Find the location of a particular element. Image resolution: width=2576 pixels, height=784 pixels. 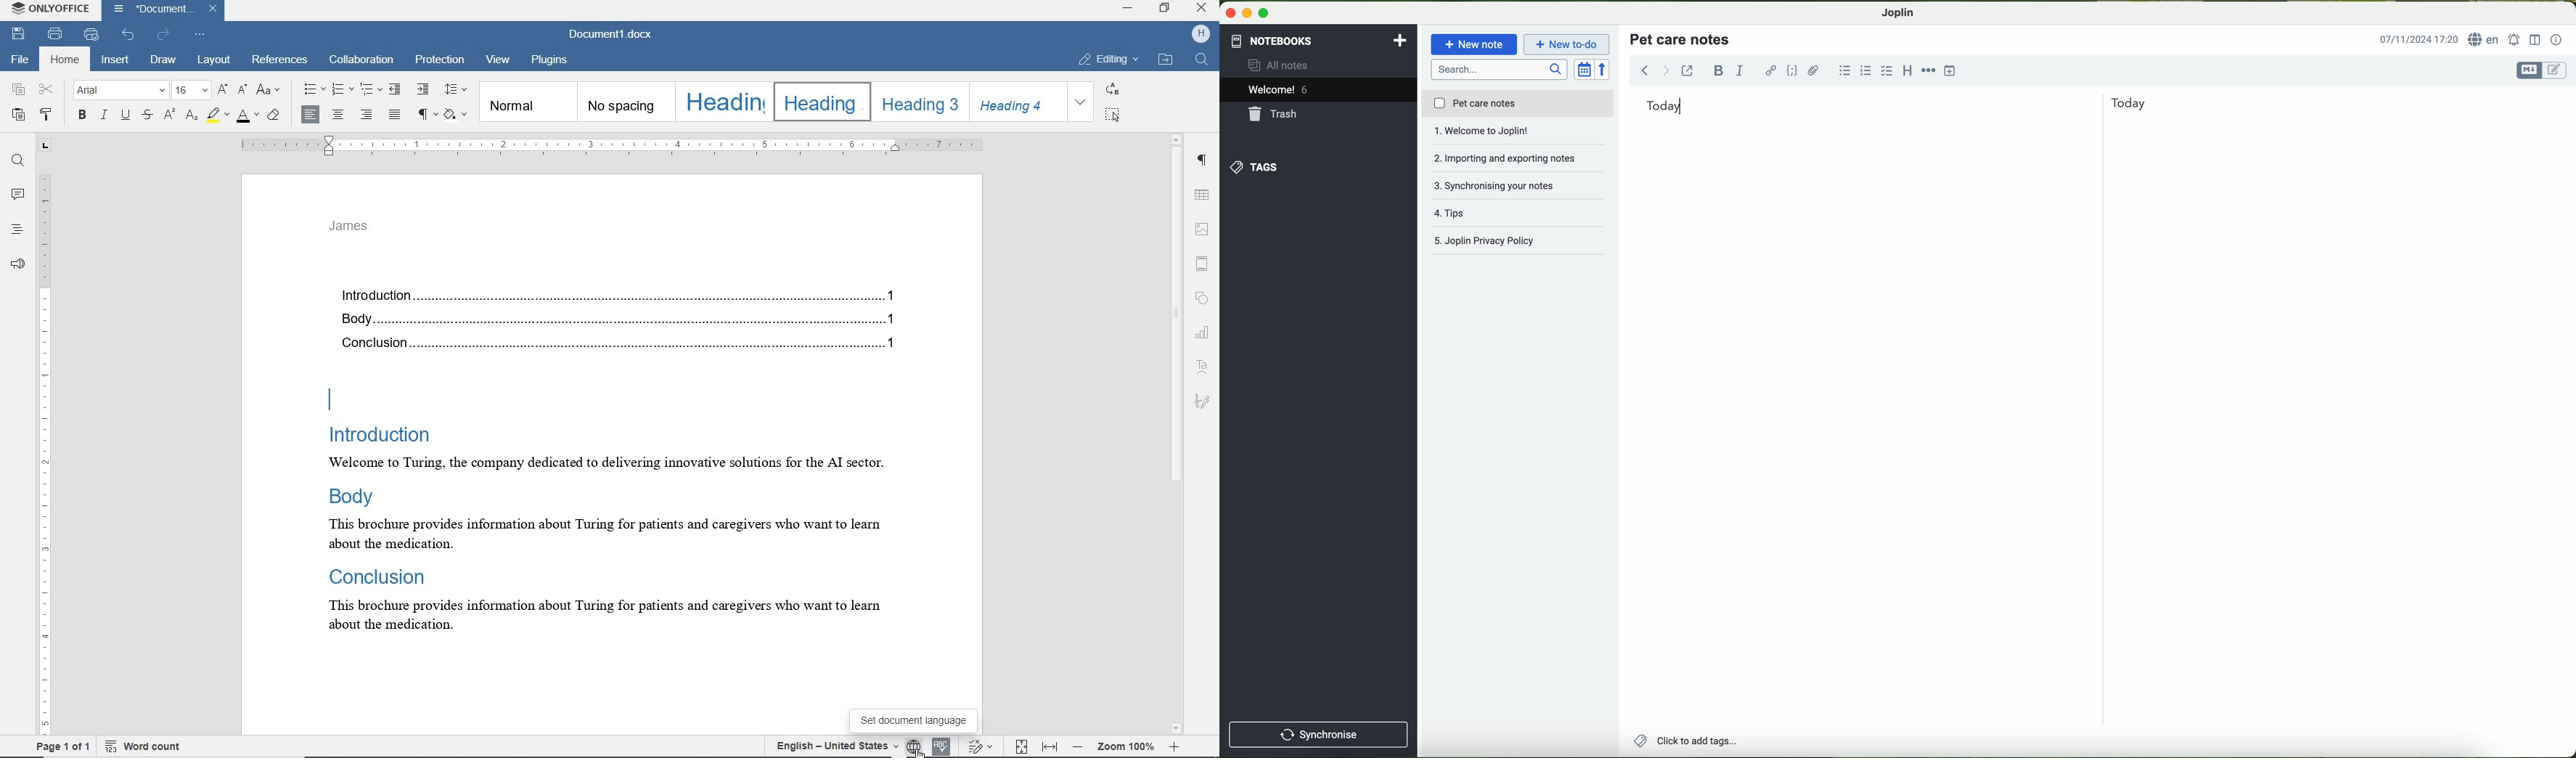

collaboration is located at coordinates (362, 61).